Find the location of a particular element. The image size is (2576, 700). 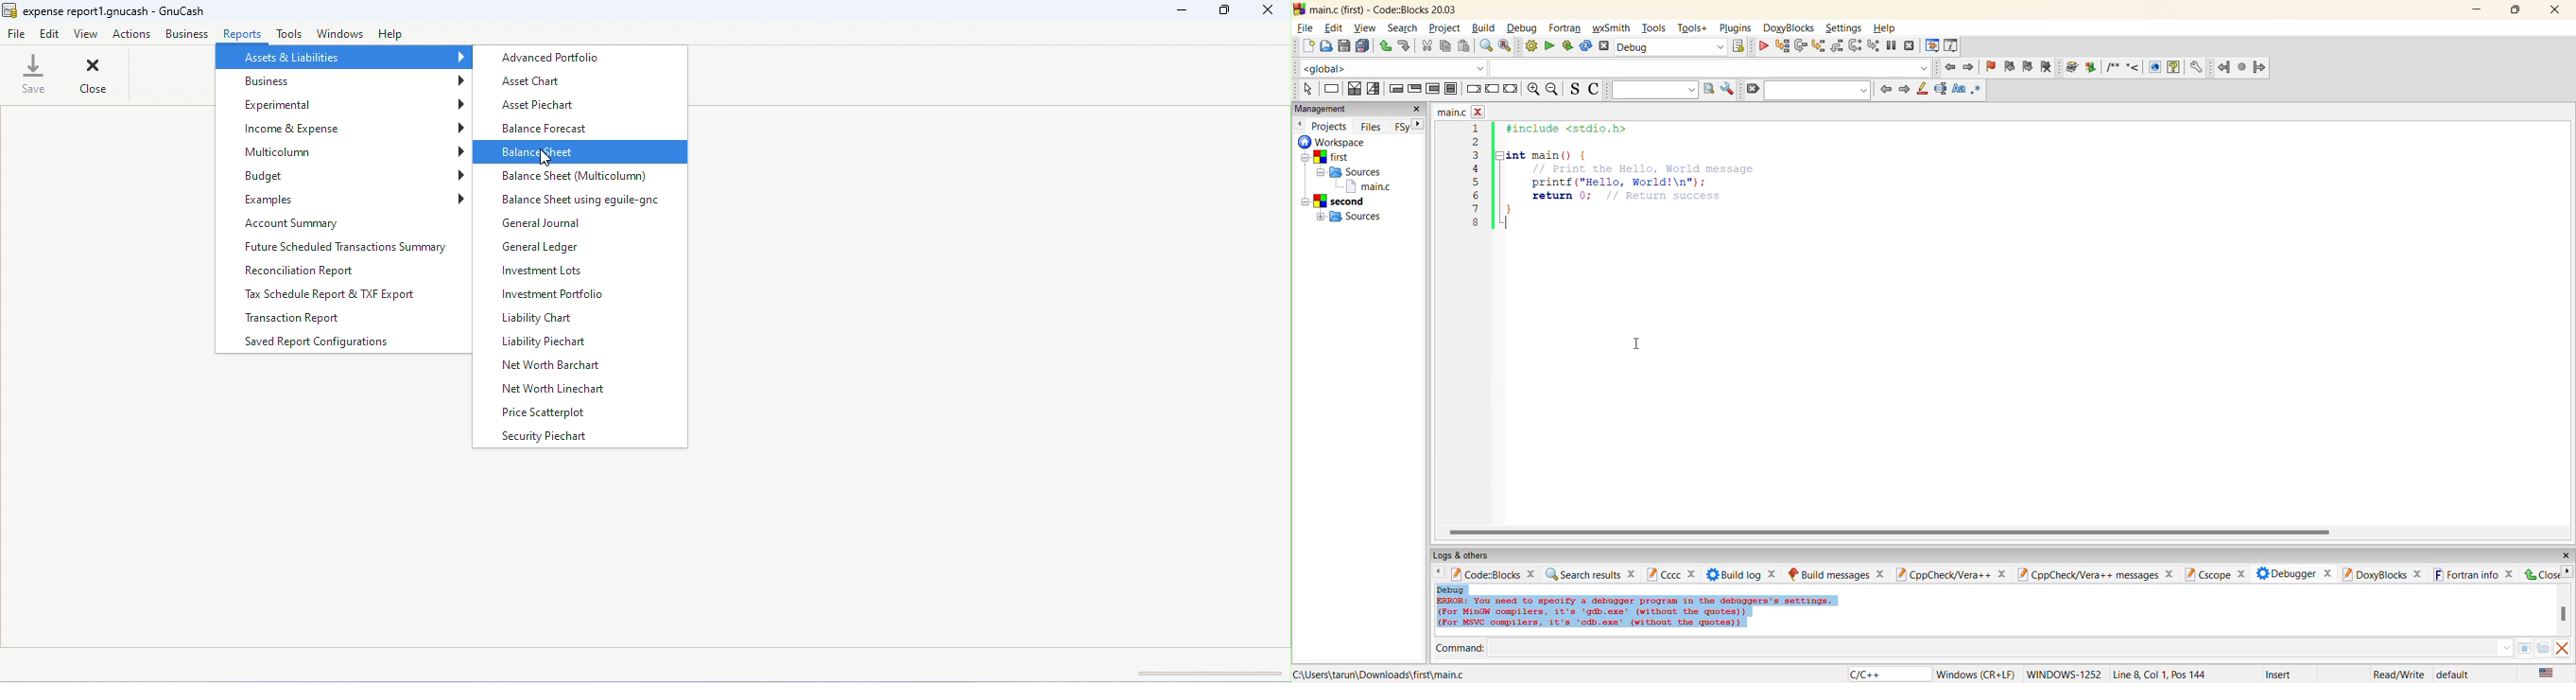

expense report1.gnucash-gnucash is located at coordinates (106, 11).